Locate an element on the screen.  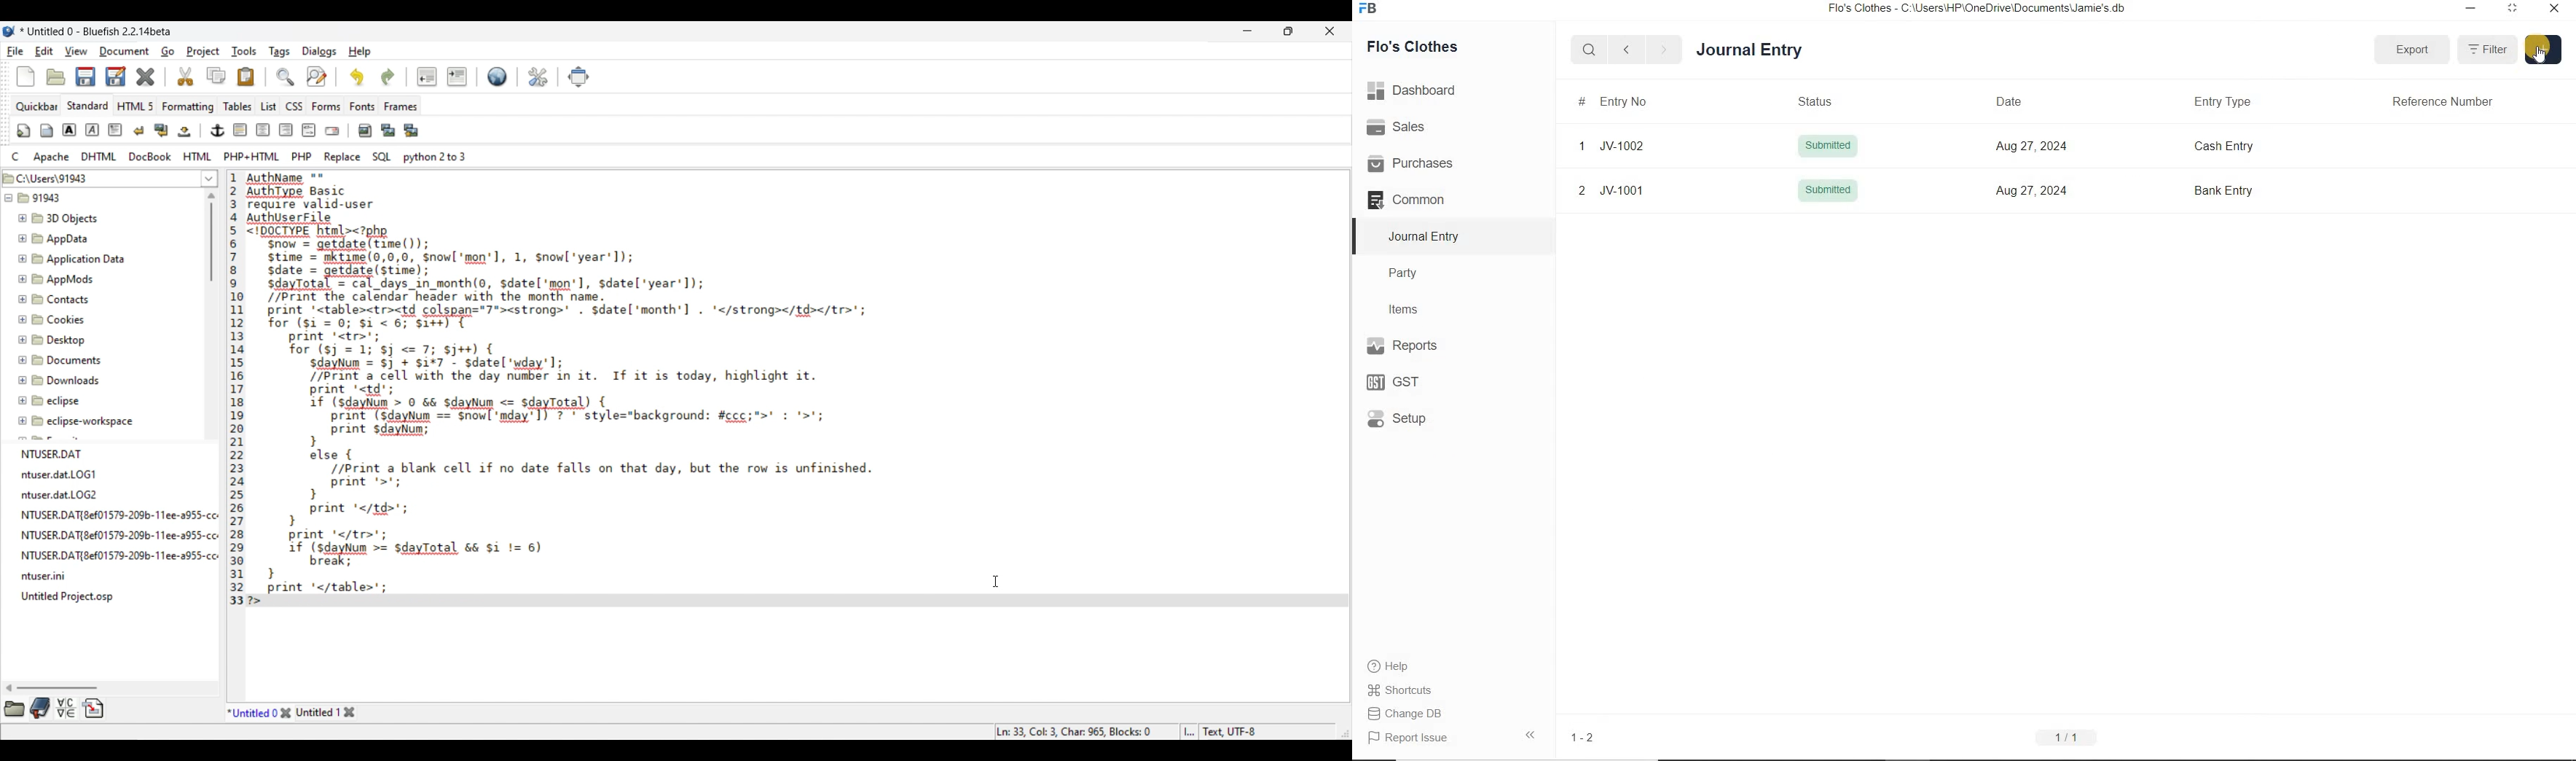
Entry Type is located at coordinates (2227, 101).